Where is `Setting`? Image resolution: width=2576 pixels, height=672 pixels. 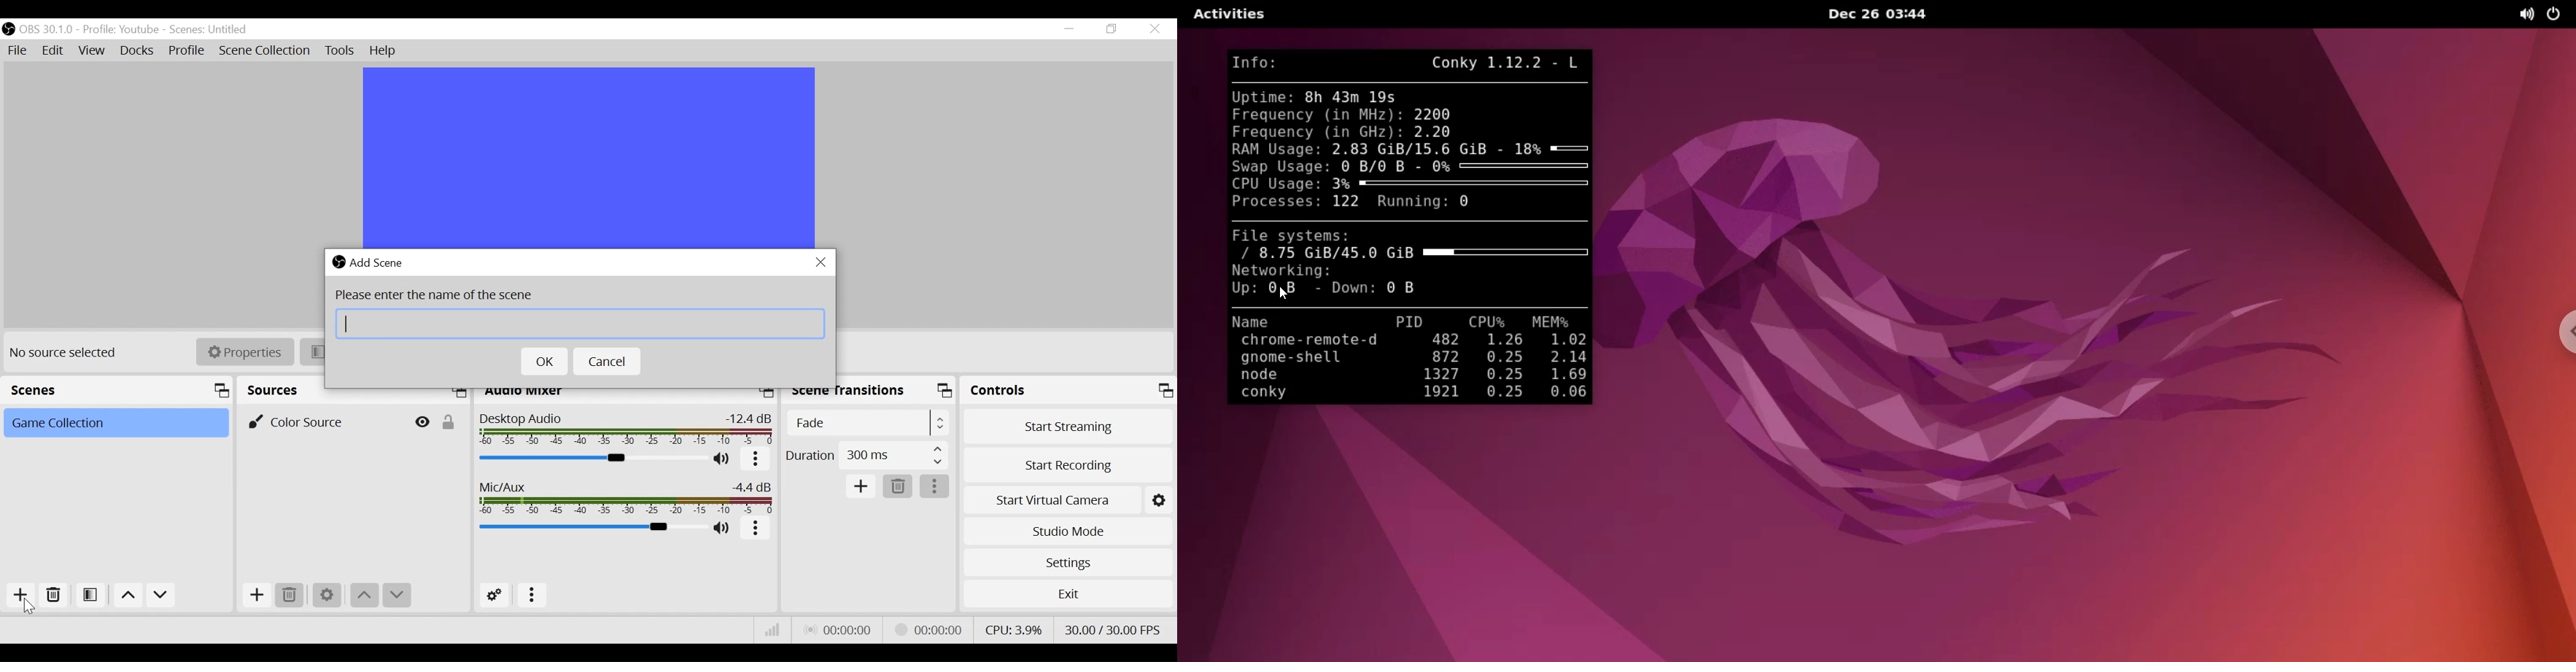 Setting is located at coordinates (1160, 498).